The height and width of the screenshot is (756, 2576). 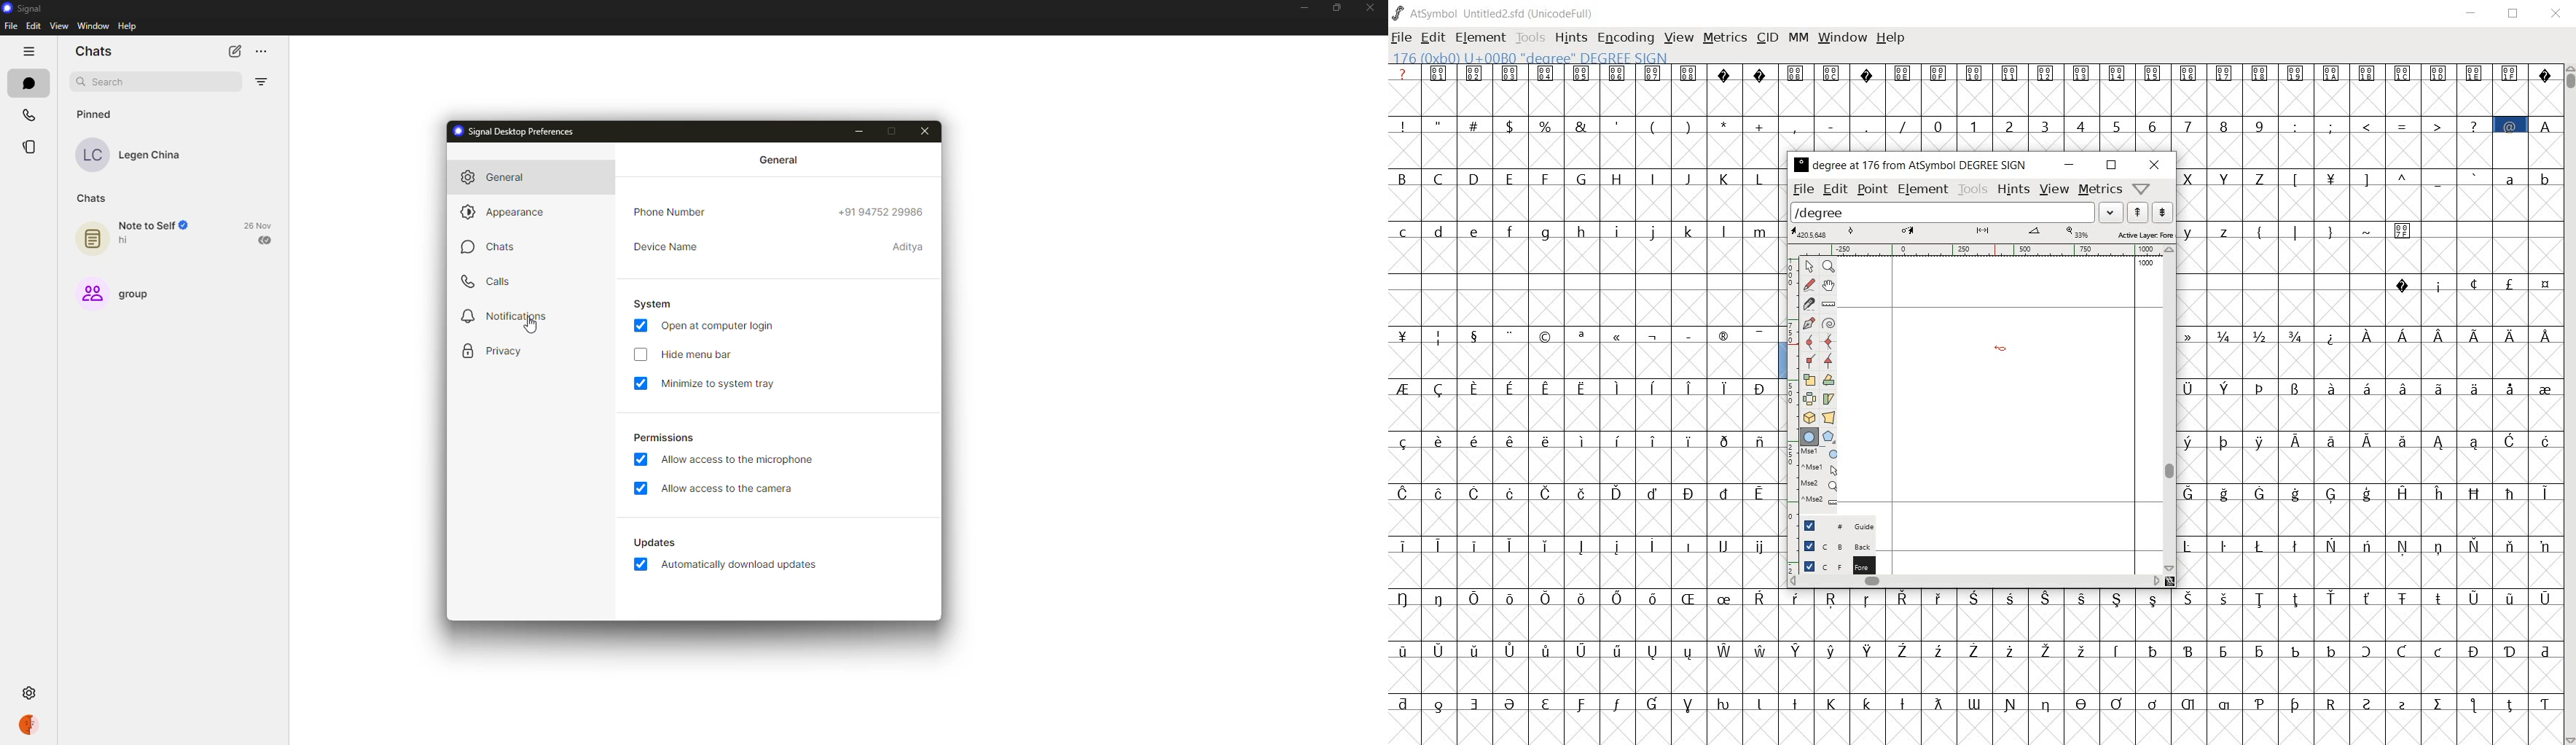 I want to click on edit, so click(x=1837, y=190).